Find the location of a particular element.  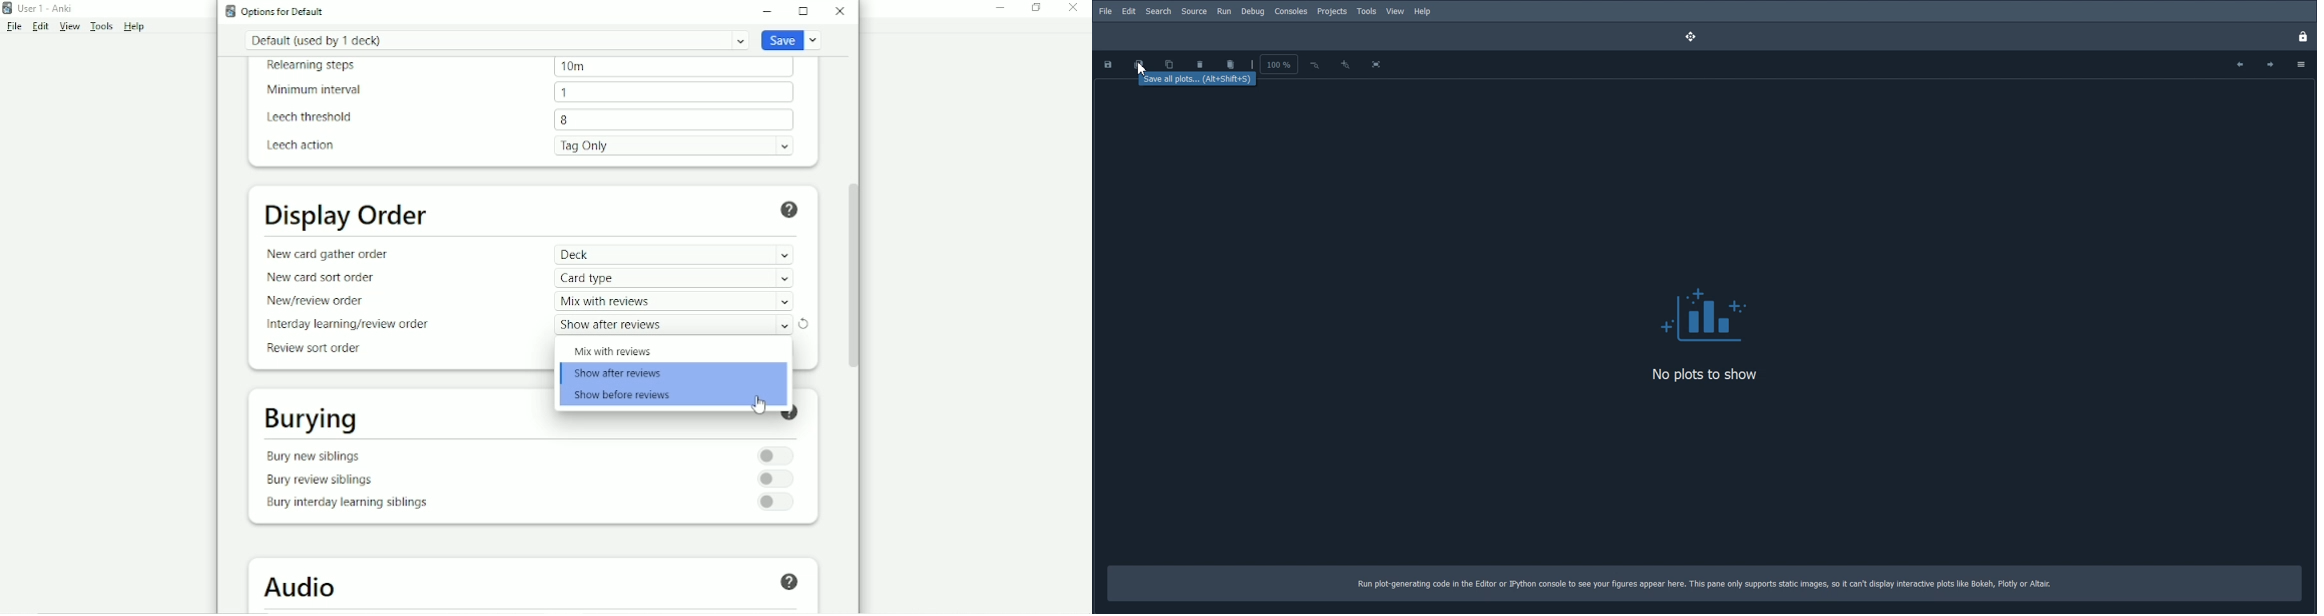

Close is located at coordinates (1072, 9).